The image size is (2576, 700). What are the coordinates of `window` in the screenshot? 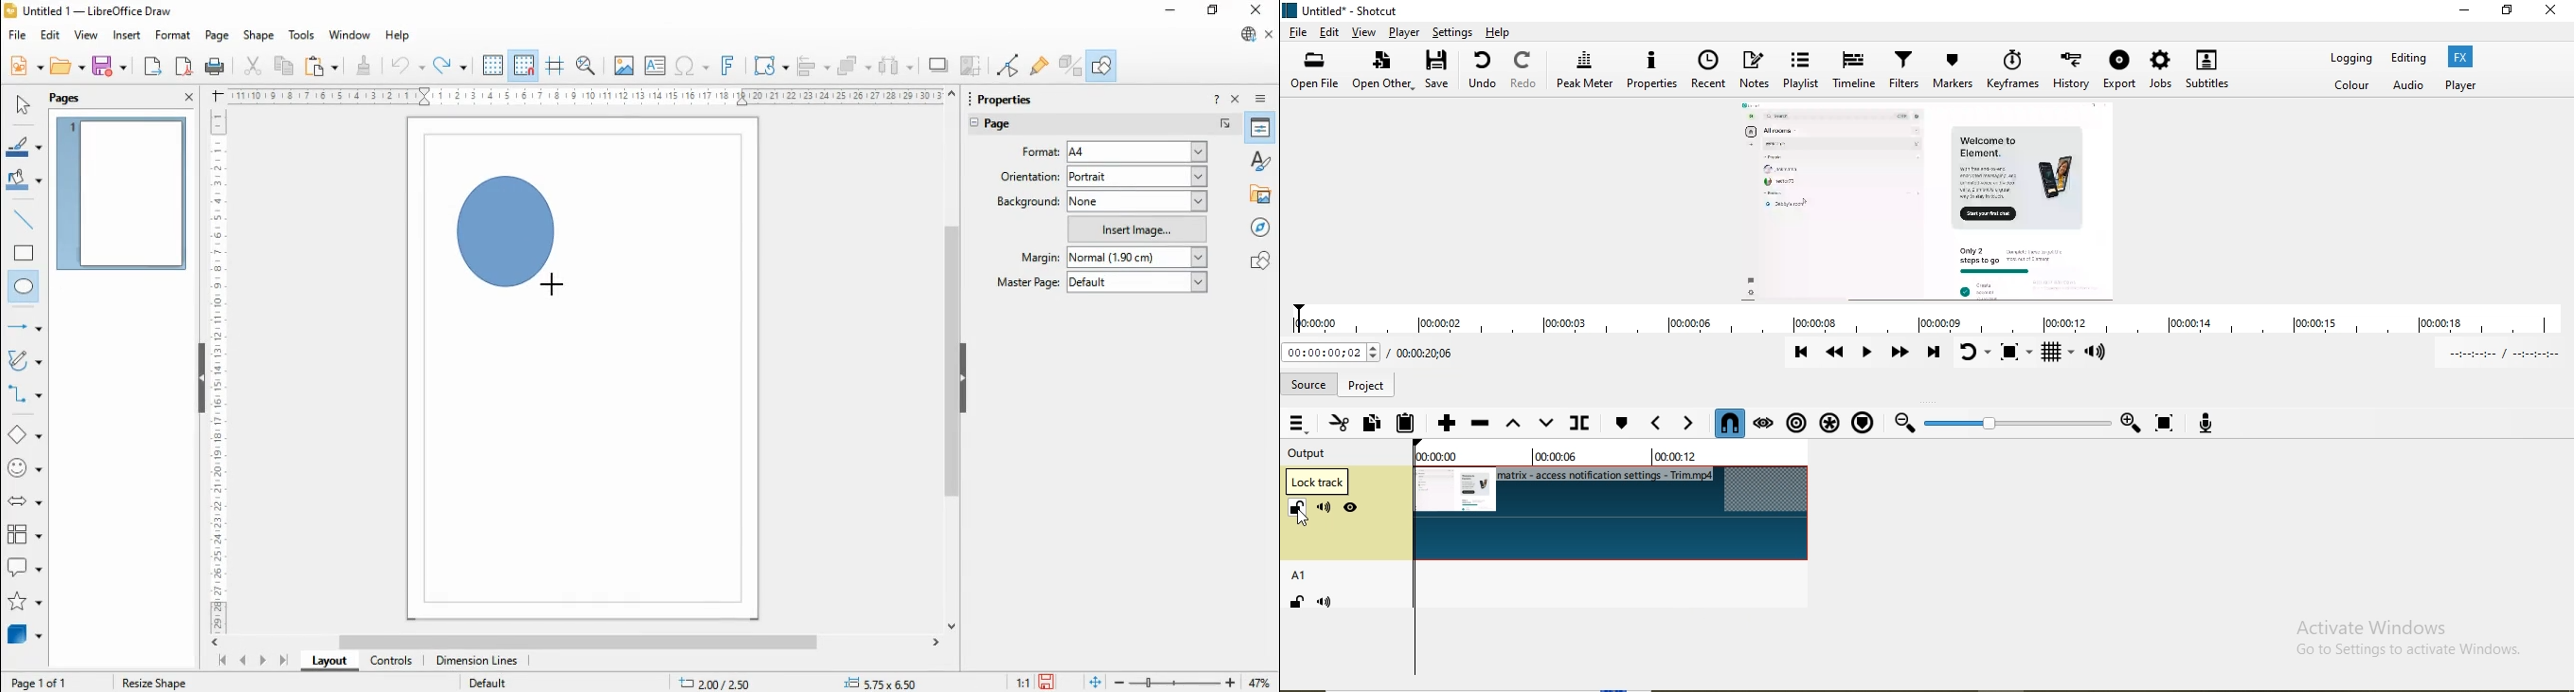 It's located at (350, 35).